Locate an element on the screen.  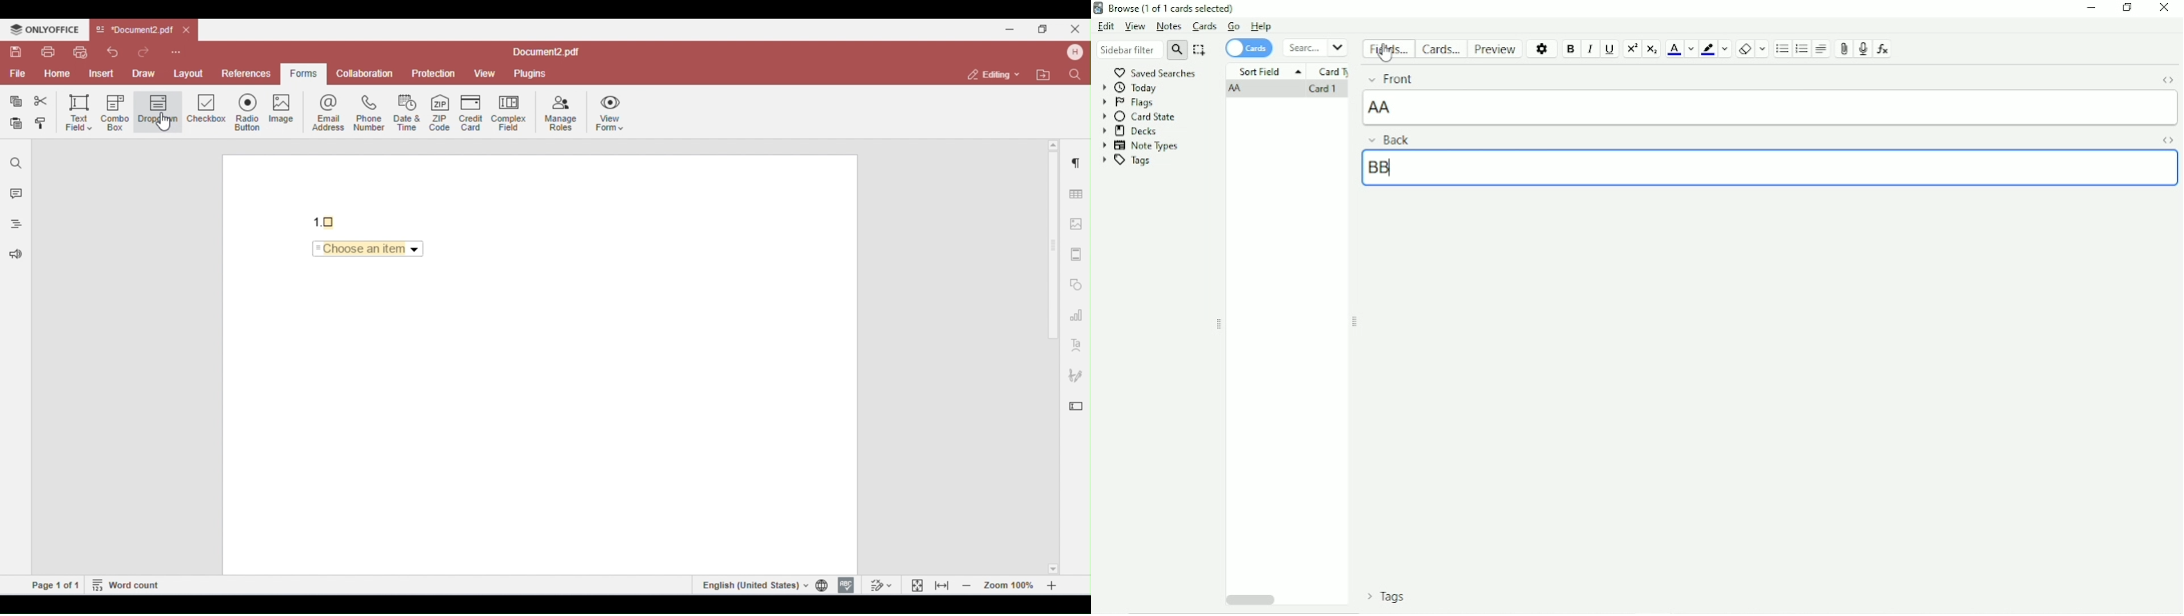
AA is located at coordinates (1382, 107).